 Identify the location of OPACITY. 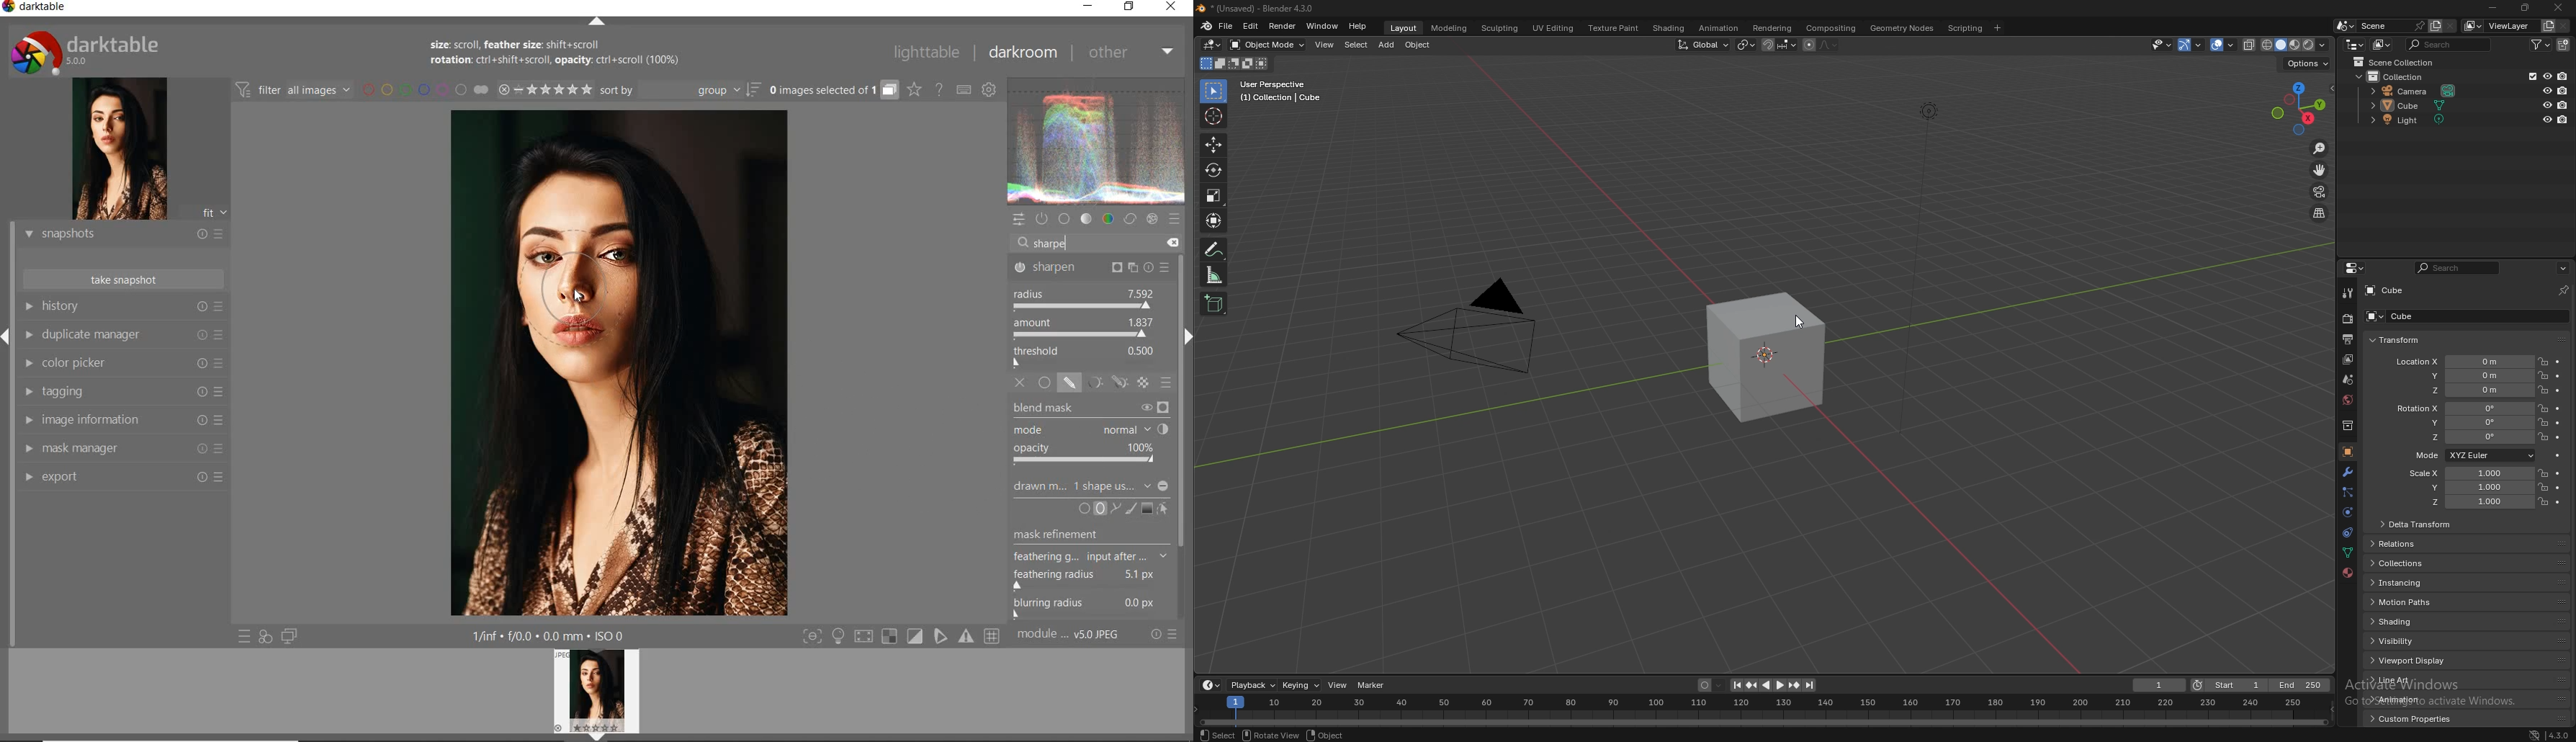
(1089, 454).